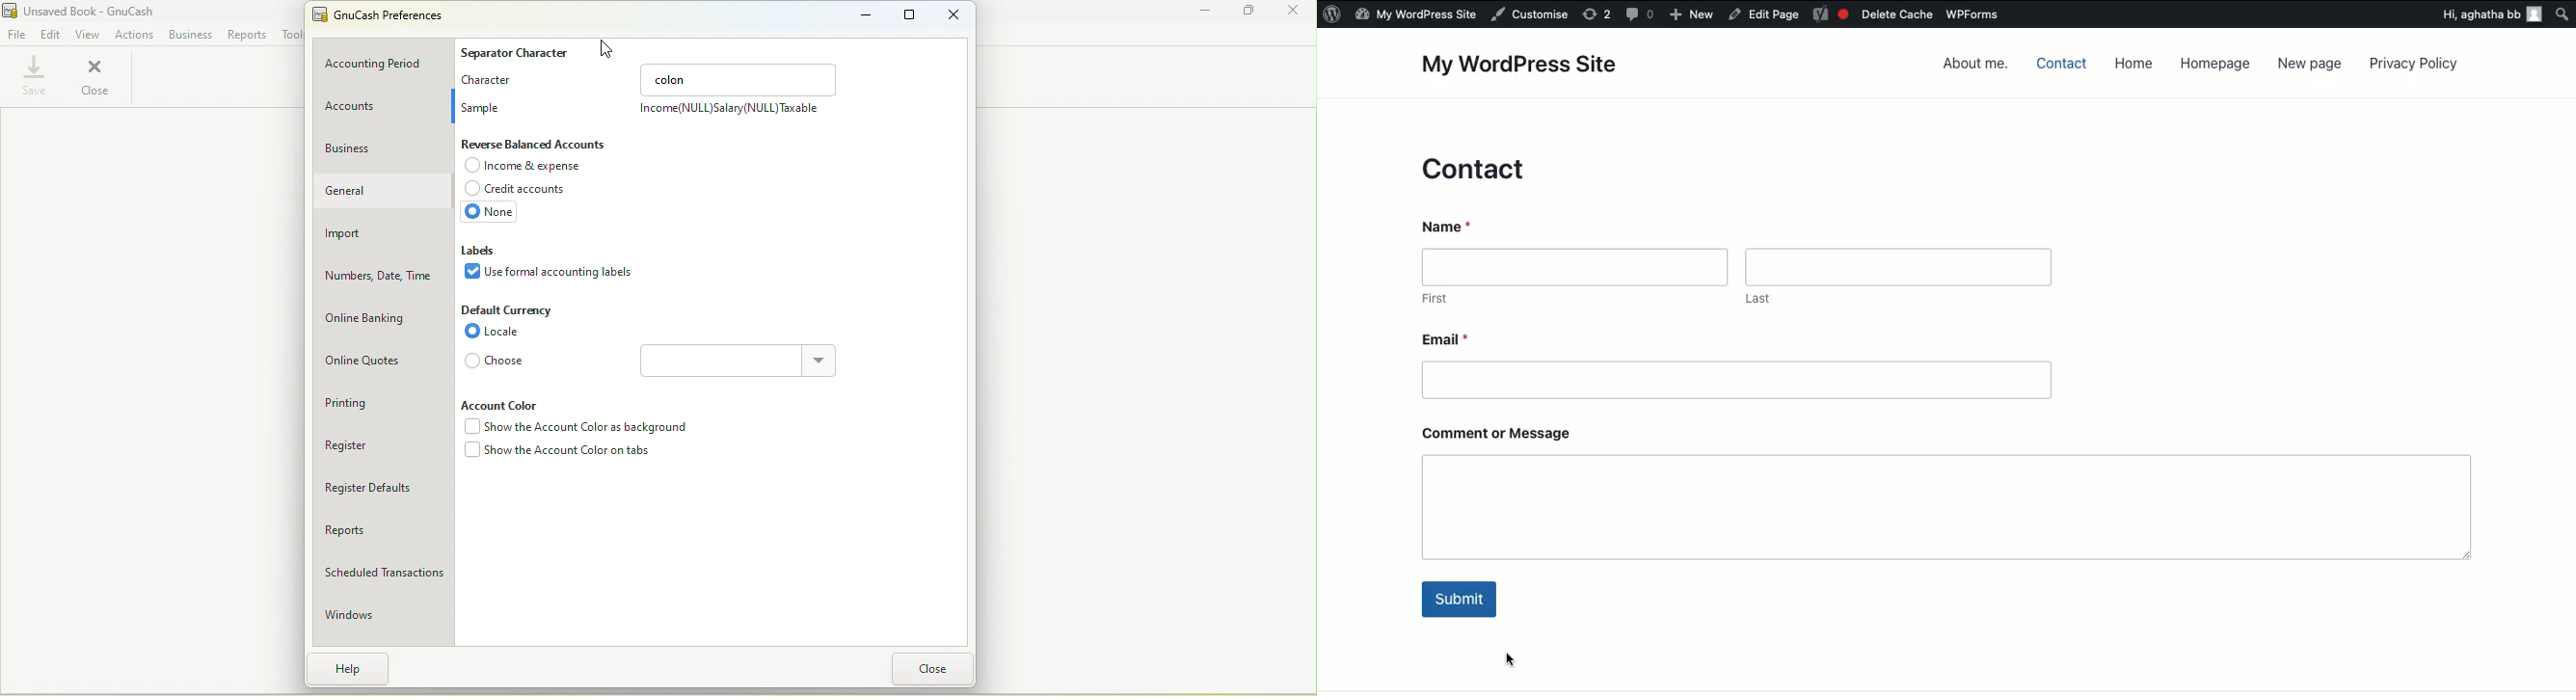 Image resolution: width=2576 pixels, height=700 pixels. I want to click on Accounting period, so click(386, 66).